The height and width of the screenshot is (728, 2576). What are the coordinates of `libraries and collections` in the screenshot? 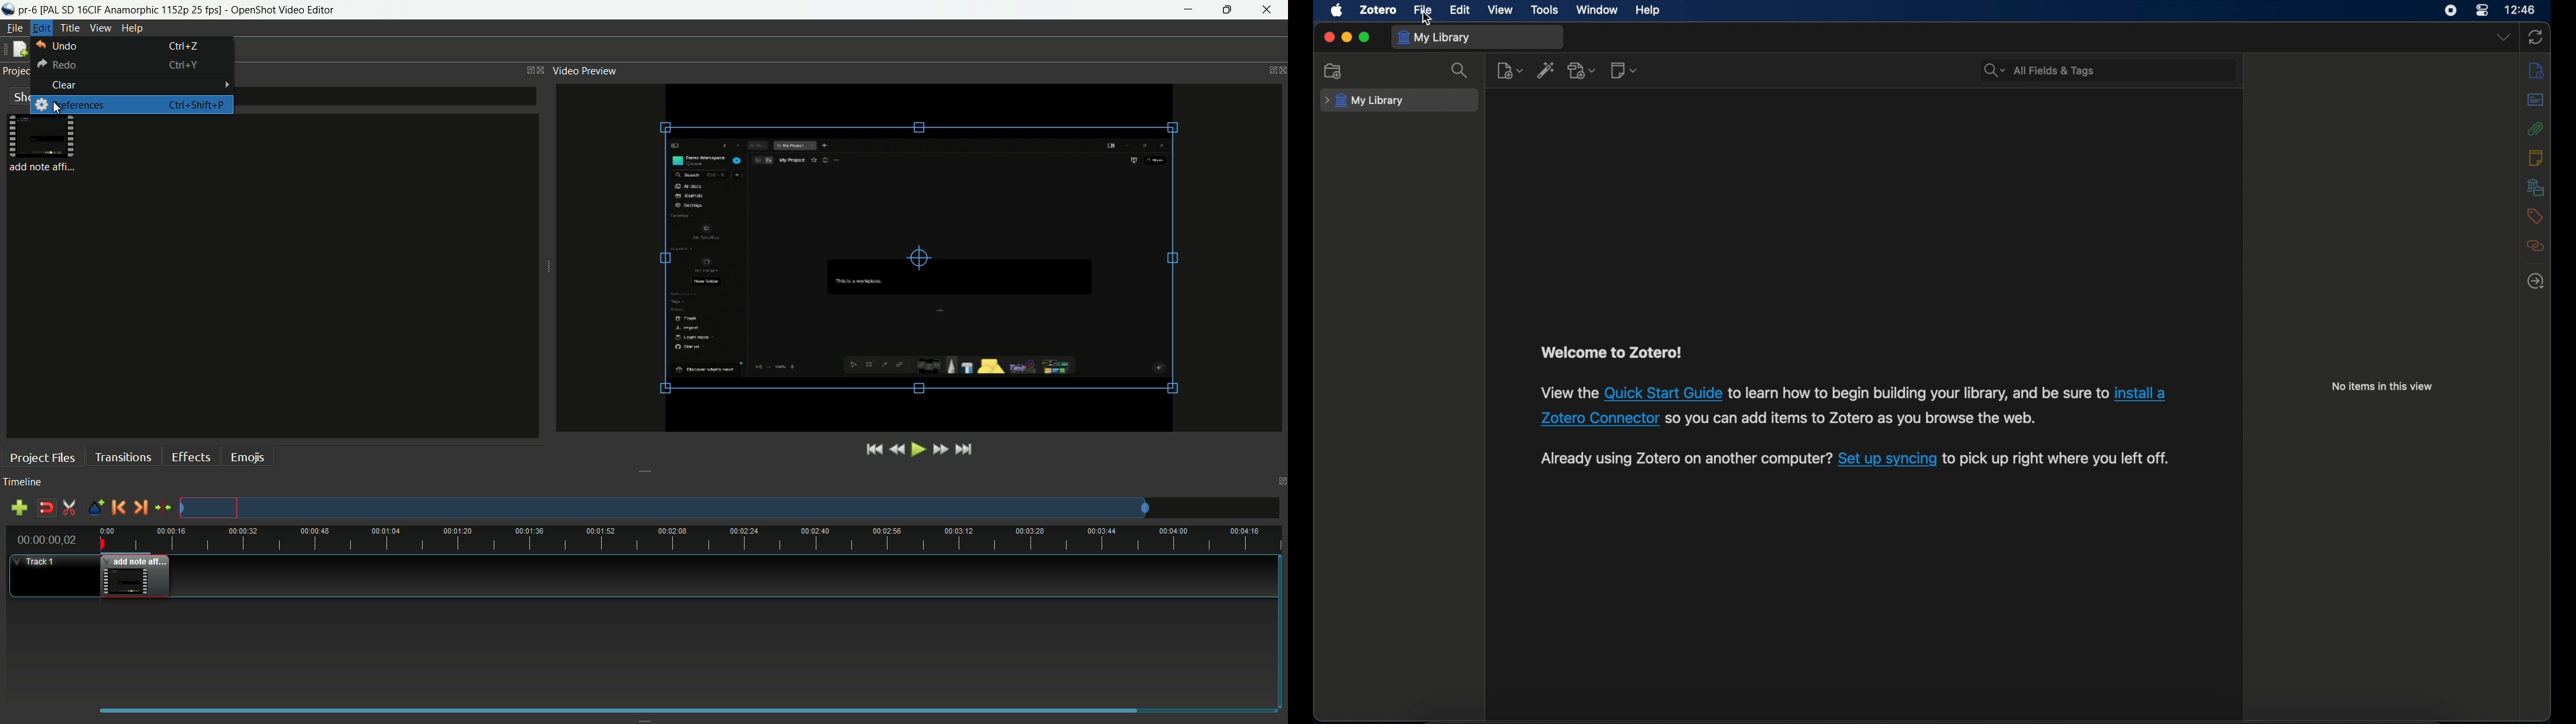 It's located at (2535, 187).